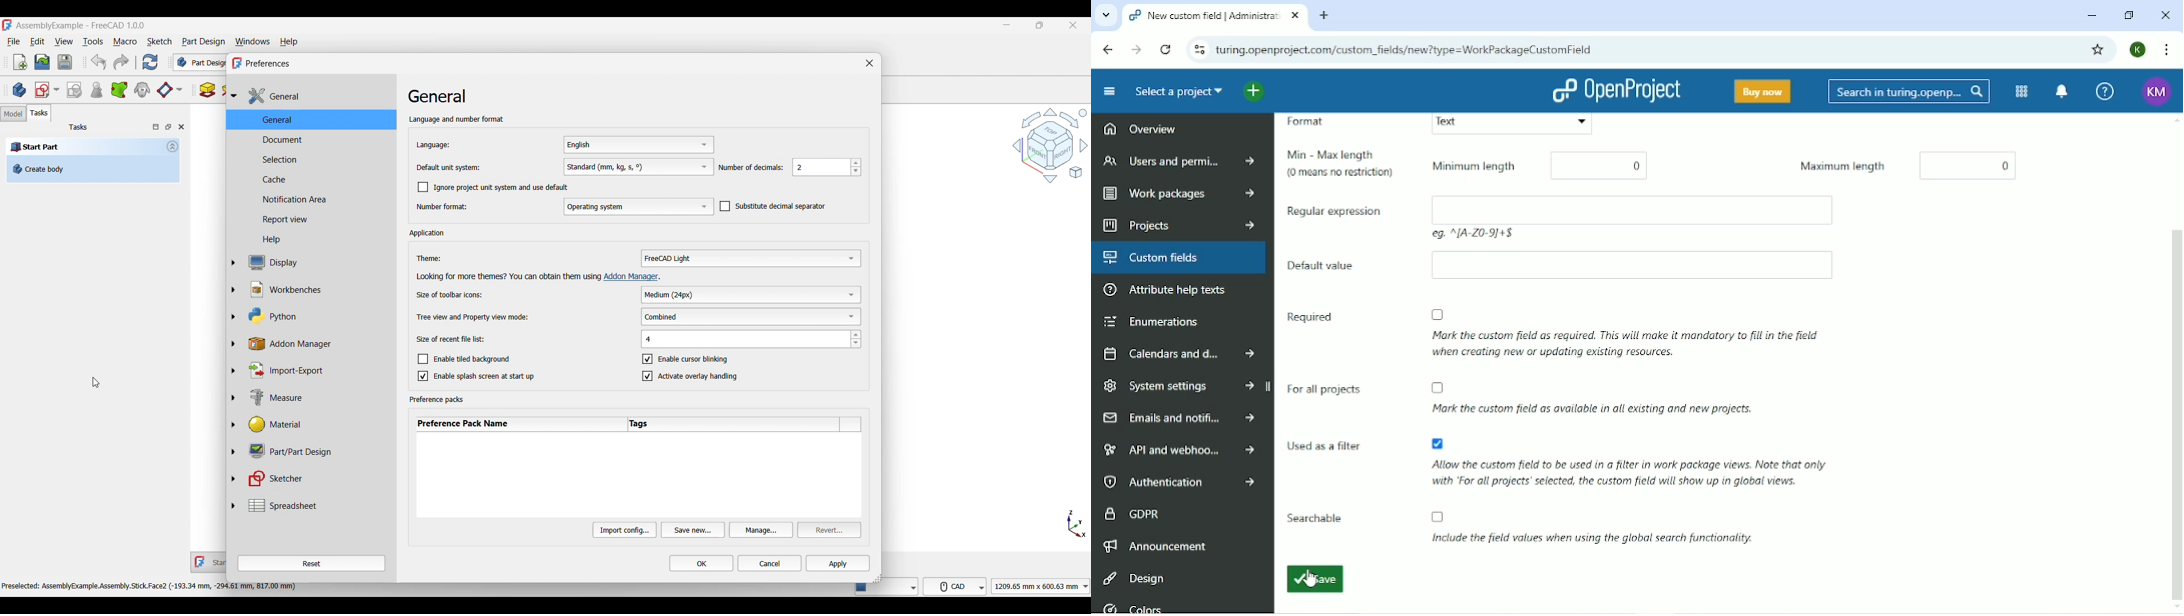 The image size is (2184, 616). Describe the element at coordinates (317, 424) in the screenshot. I see `Material` at that location.